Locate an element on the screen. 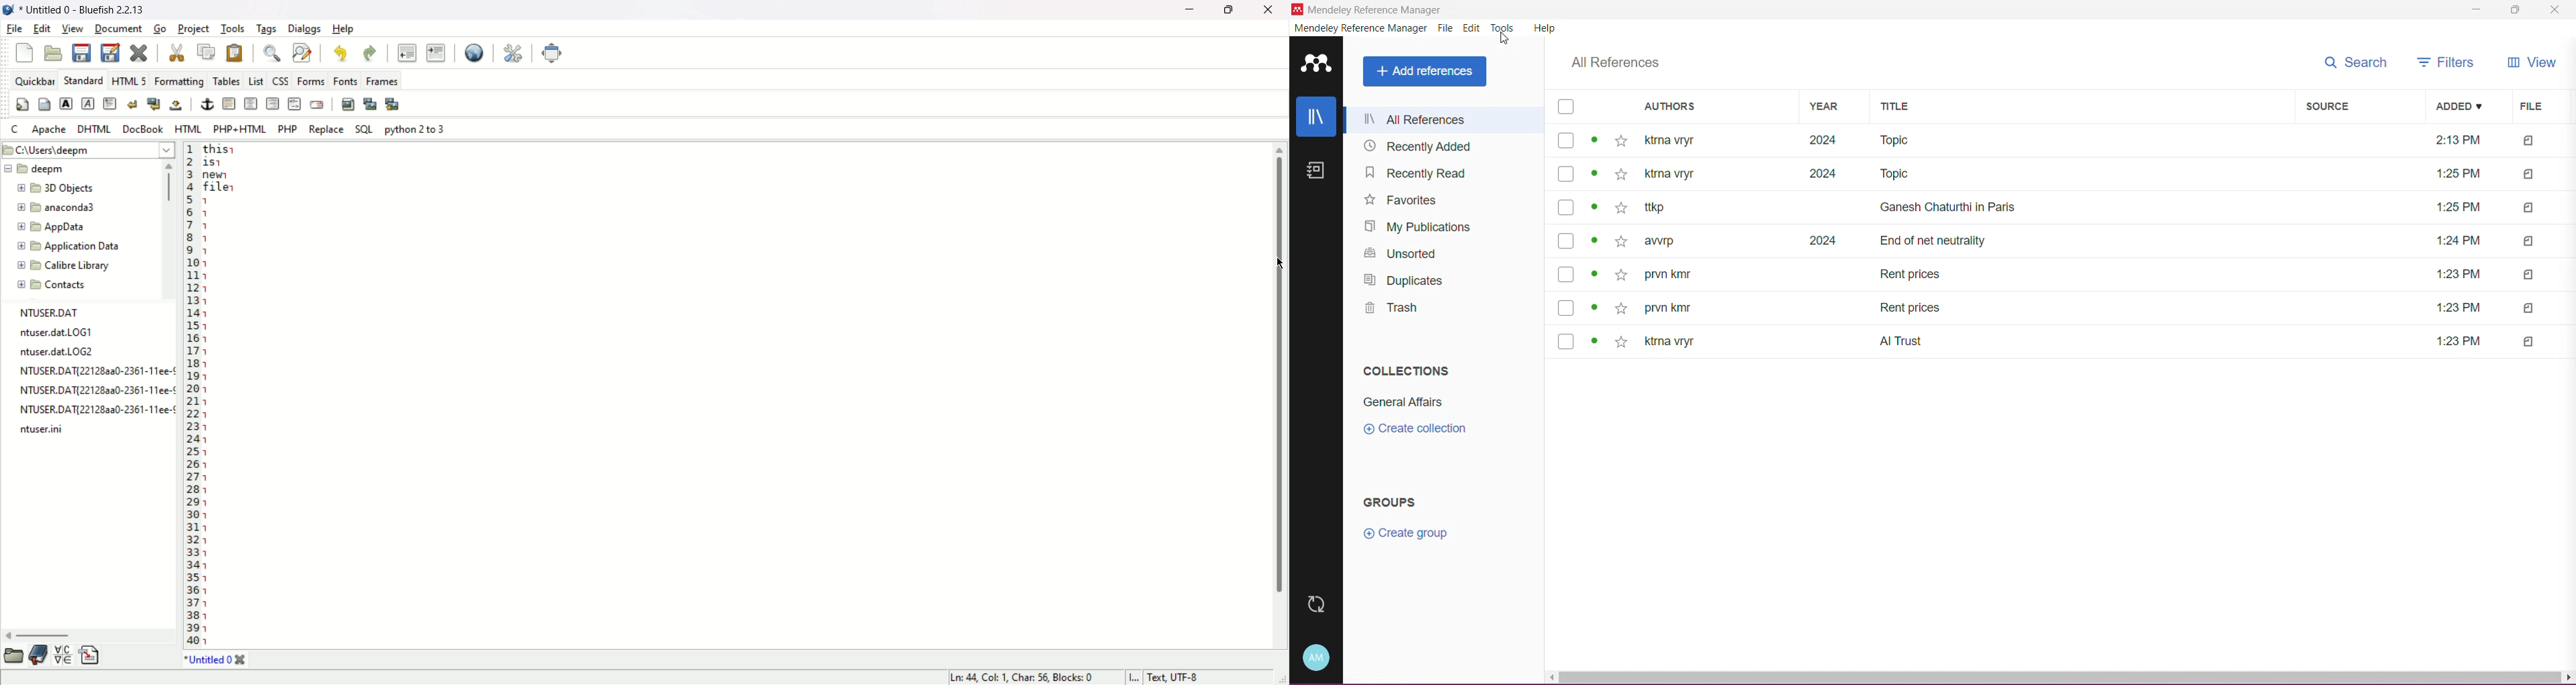 Image resolution: width=2576 pixels, height=700 pixels. File is located at coordinates (2536, 105).